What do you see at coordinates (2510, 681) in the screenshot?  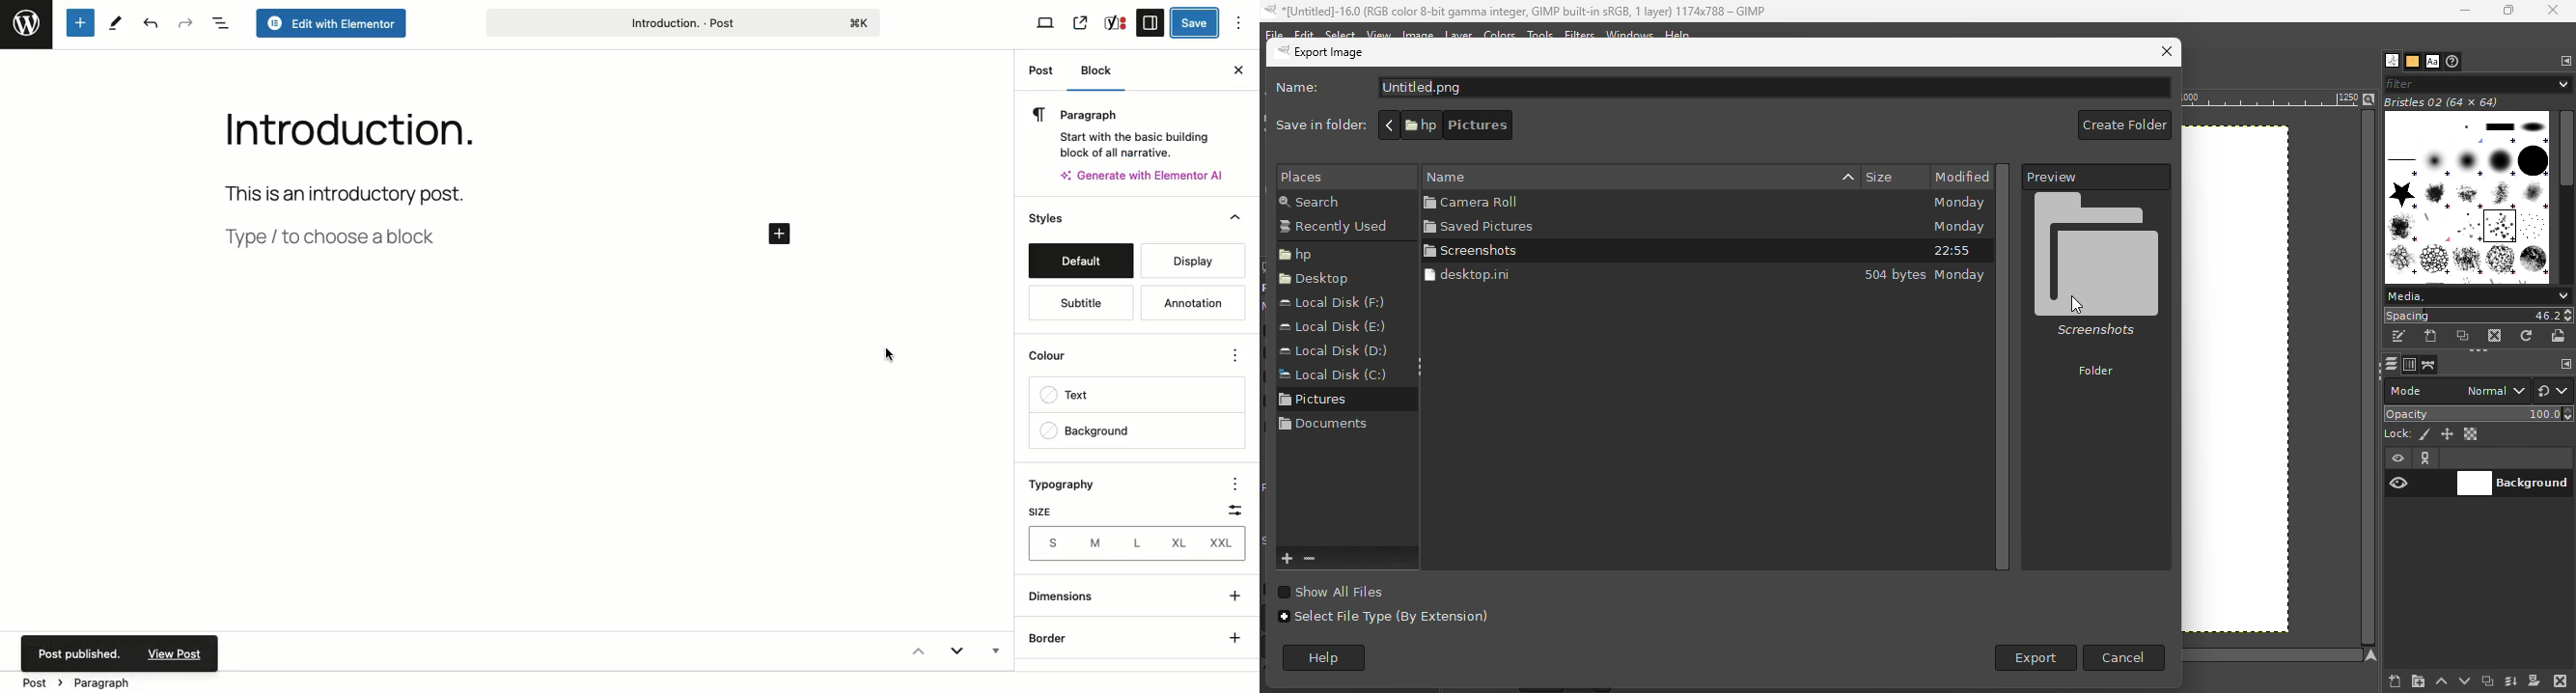 I see `Merge all visible layers with the last used values` at bounding box center [2510, 681].